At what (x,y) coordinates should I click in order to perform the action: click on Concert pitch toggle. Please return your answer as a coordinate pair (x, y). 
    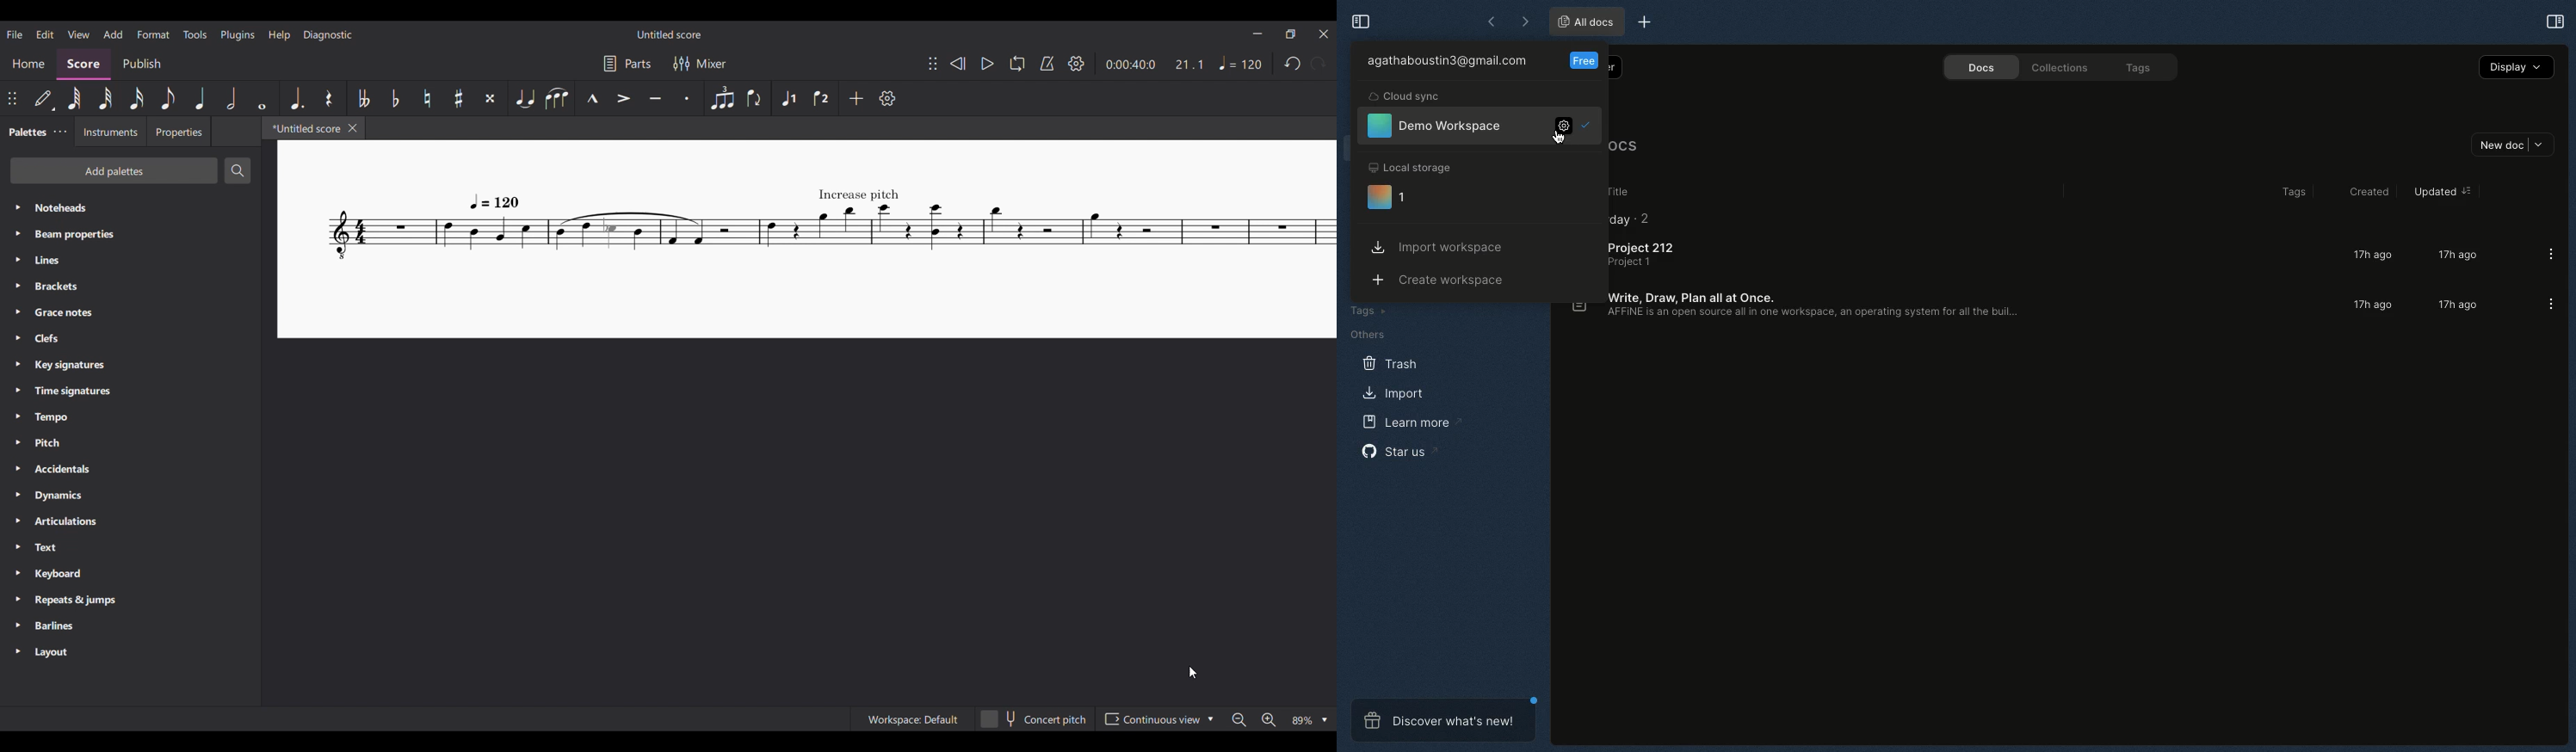
    Looking at the image, I should click on (1036, 719).